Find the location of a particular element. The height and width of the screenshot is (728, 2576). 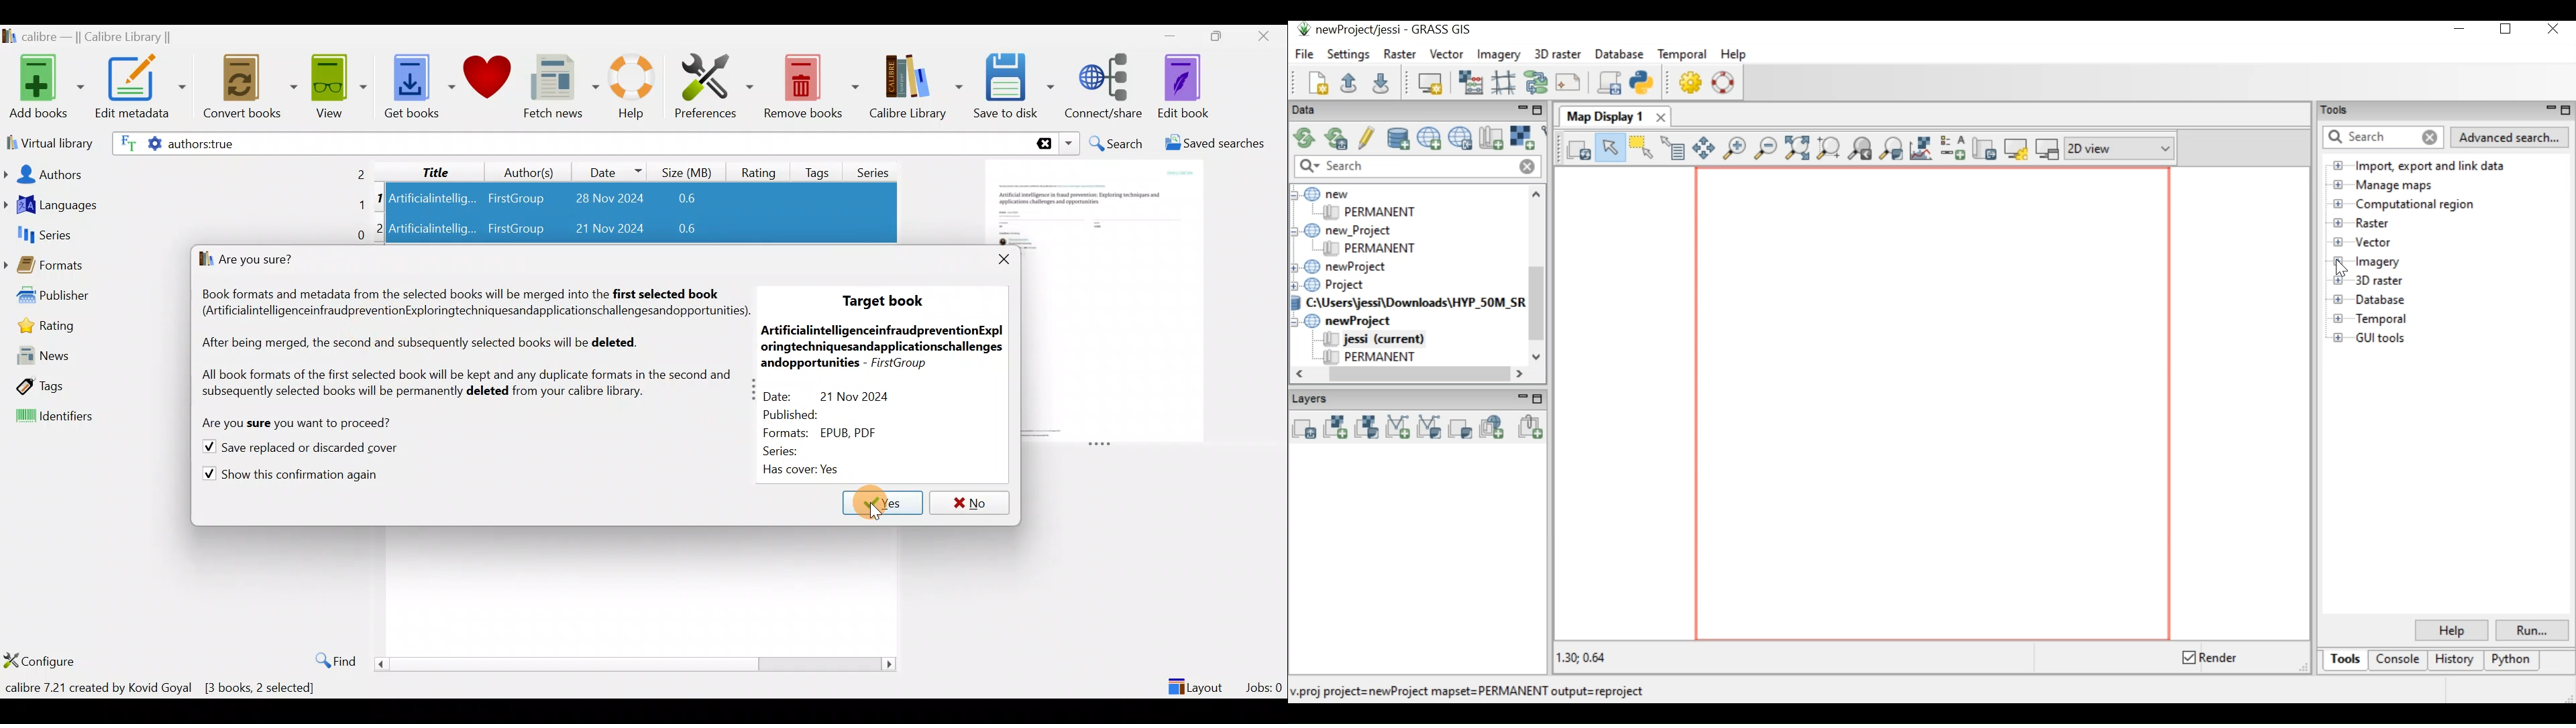

Close is located at coordinates (1267, 36).